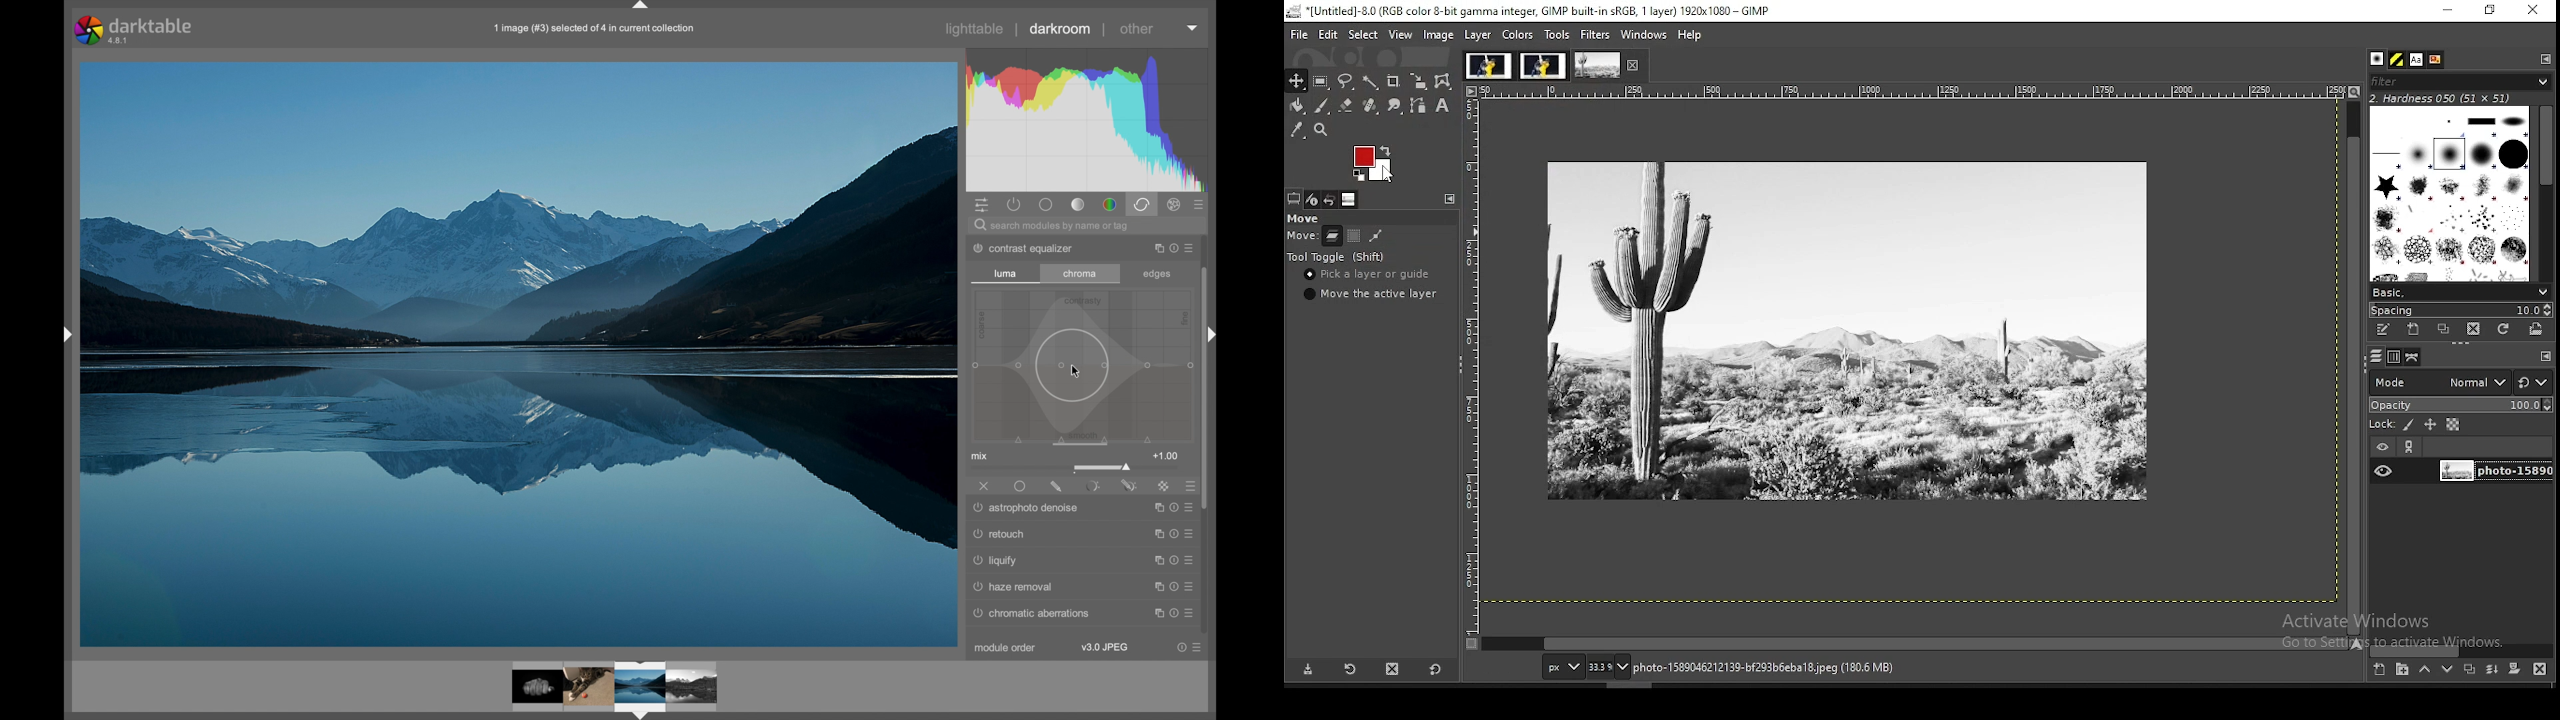 Image resolution: width=2576 pixels, height=728 pixels. What do you see at coordinates (1011, 587) in the screenshot?
I see `raw denoise` at bounding box center [1011, 587].